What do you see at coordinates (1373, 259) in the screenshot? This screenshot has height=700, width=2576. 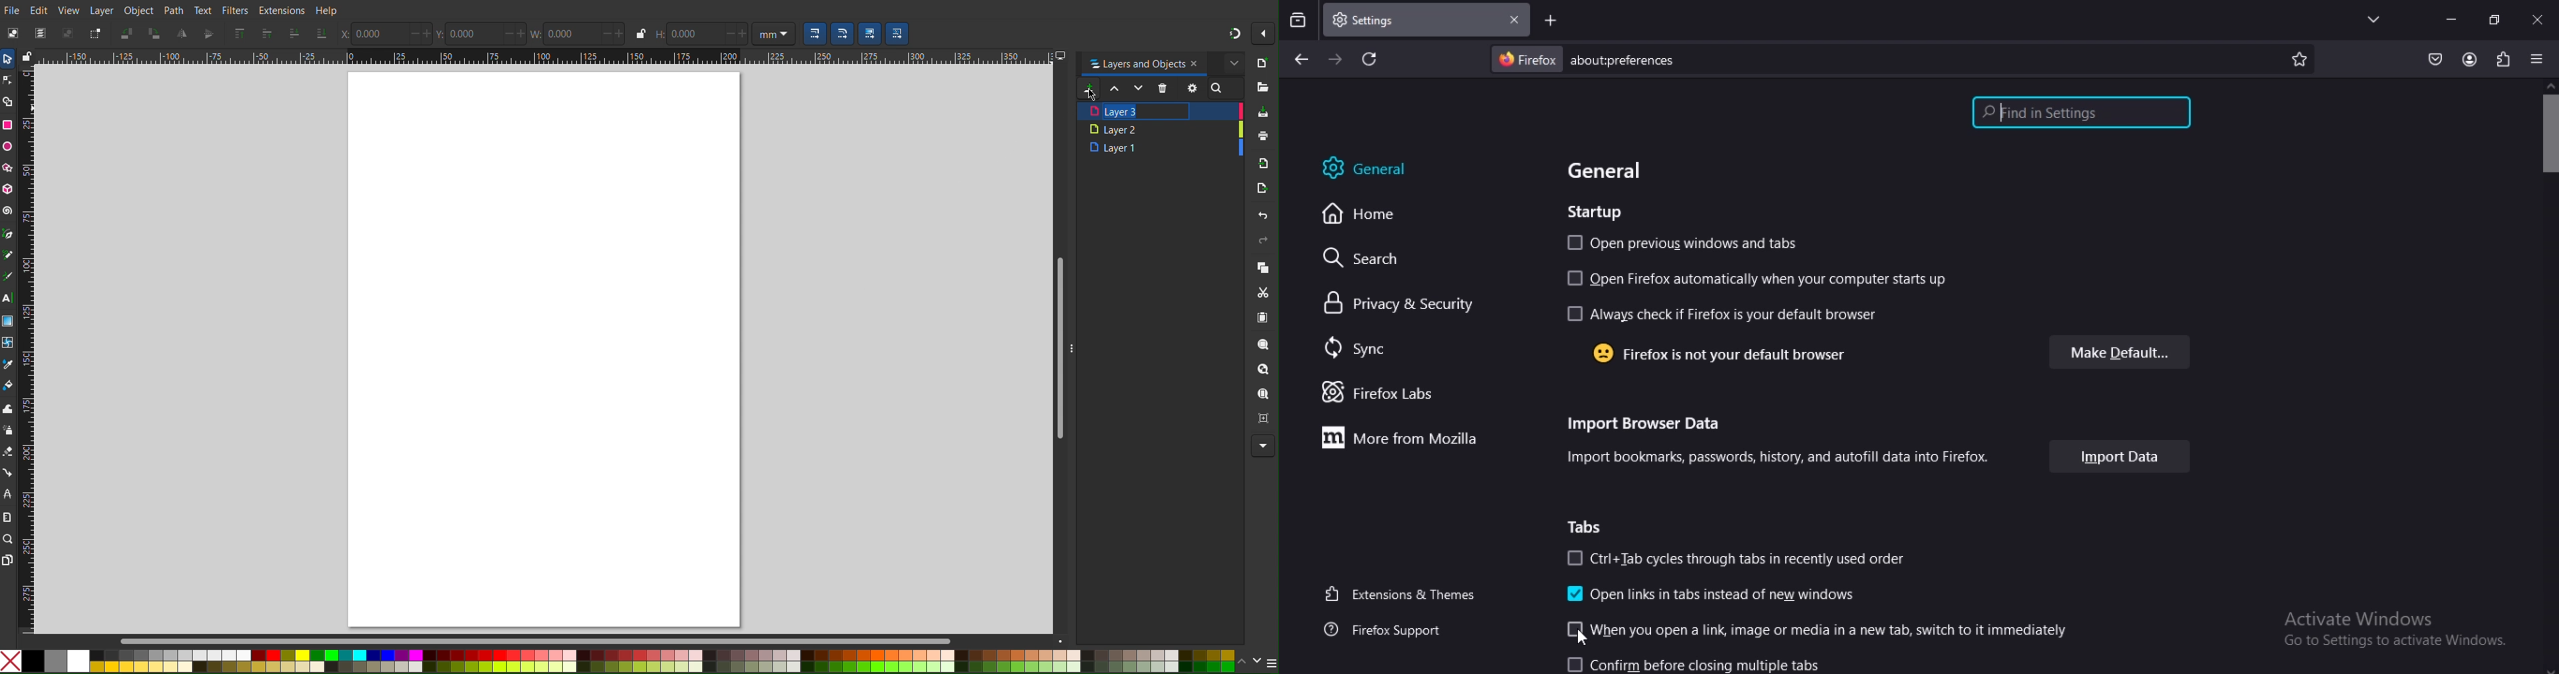 I see `search` at bounding box center [1373, 259].